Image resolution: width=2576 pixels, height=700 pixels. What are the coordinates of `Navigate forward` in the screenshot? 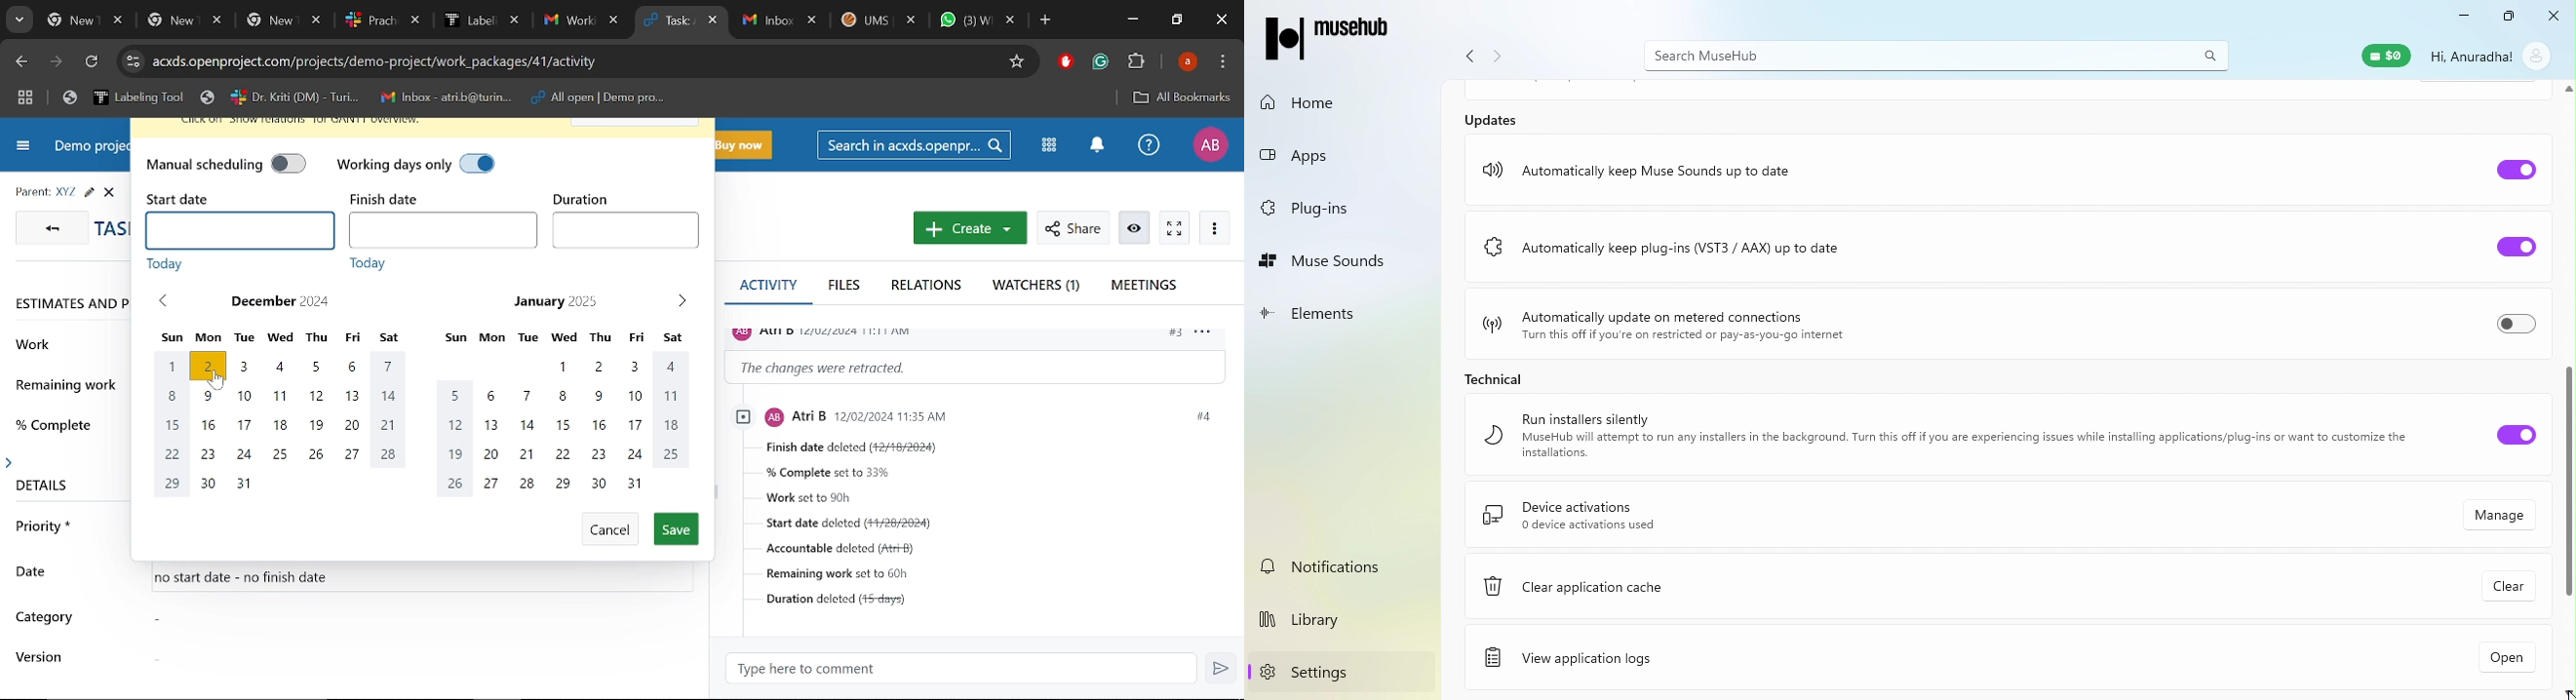 It's located at (1499, 59).